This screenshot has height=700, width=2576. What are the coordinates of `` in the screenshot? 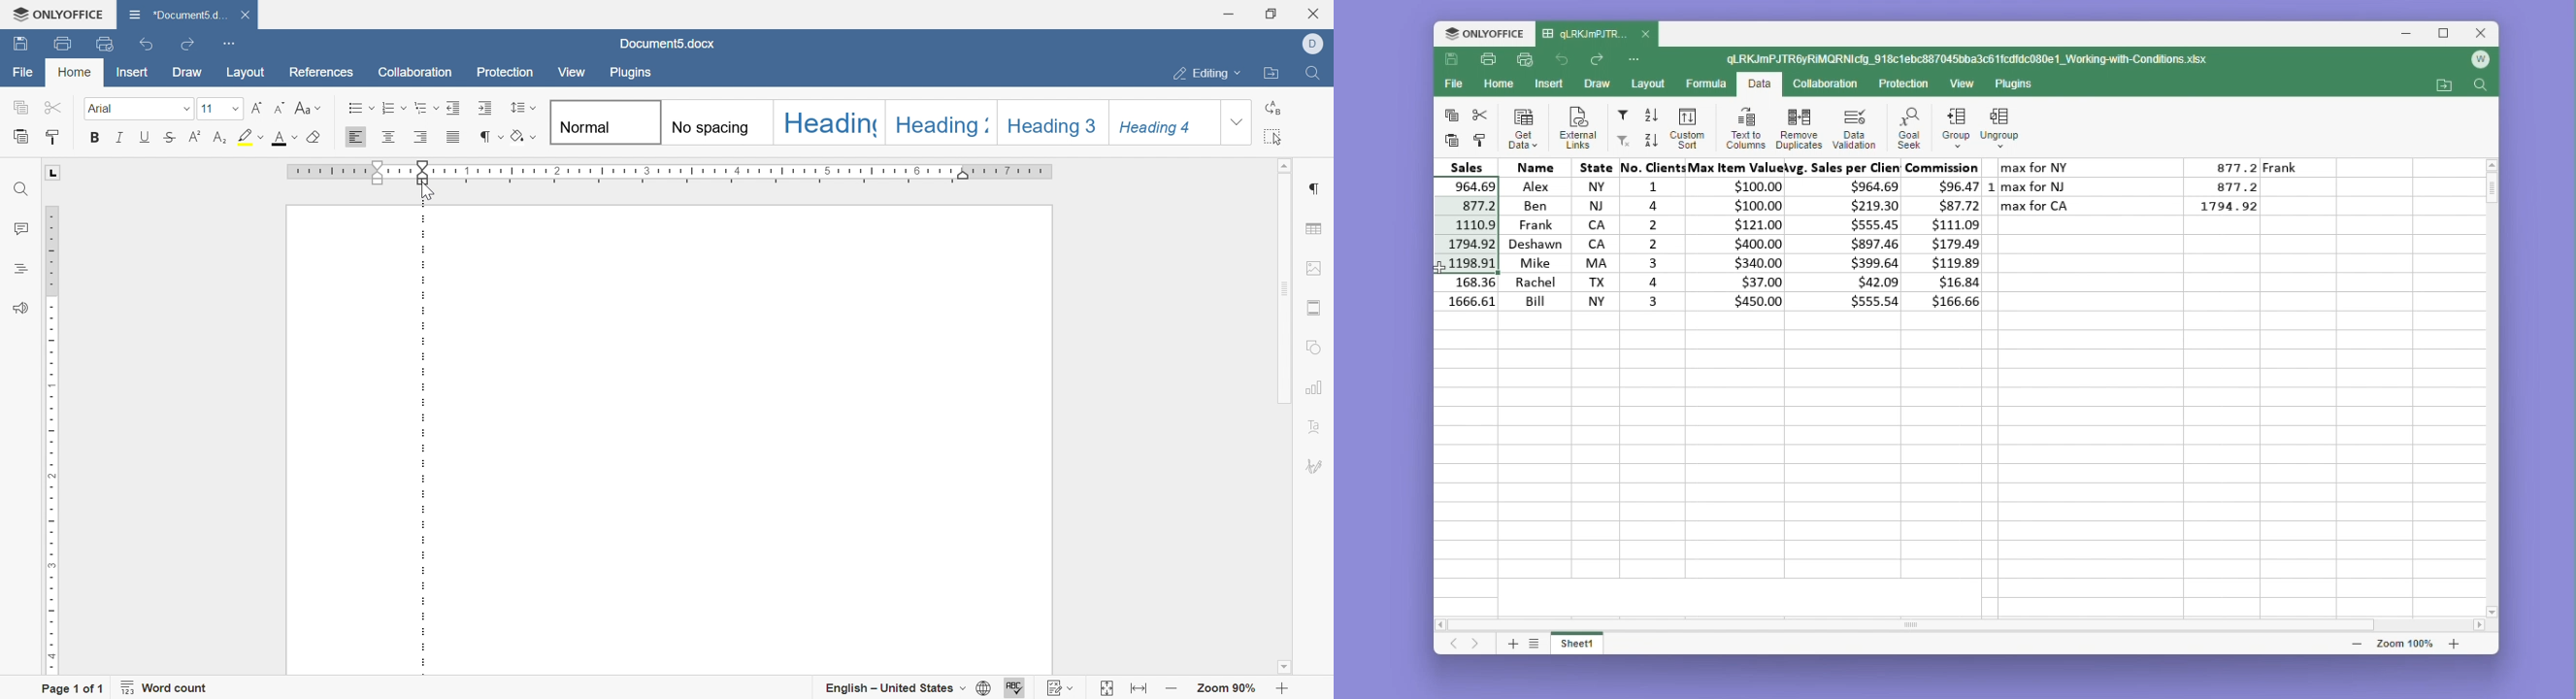 It's located at (1962, 83).